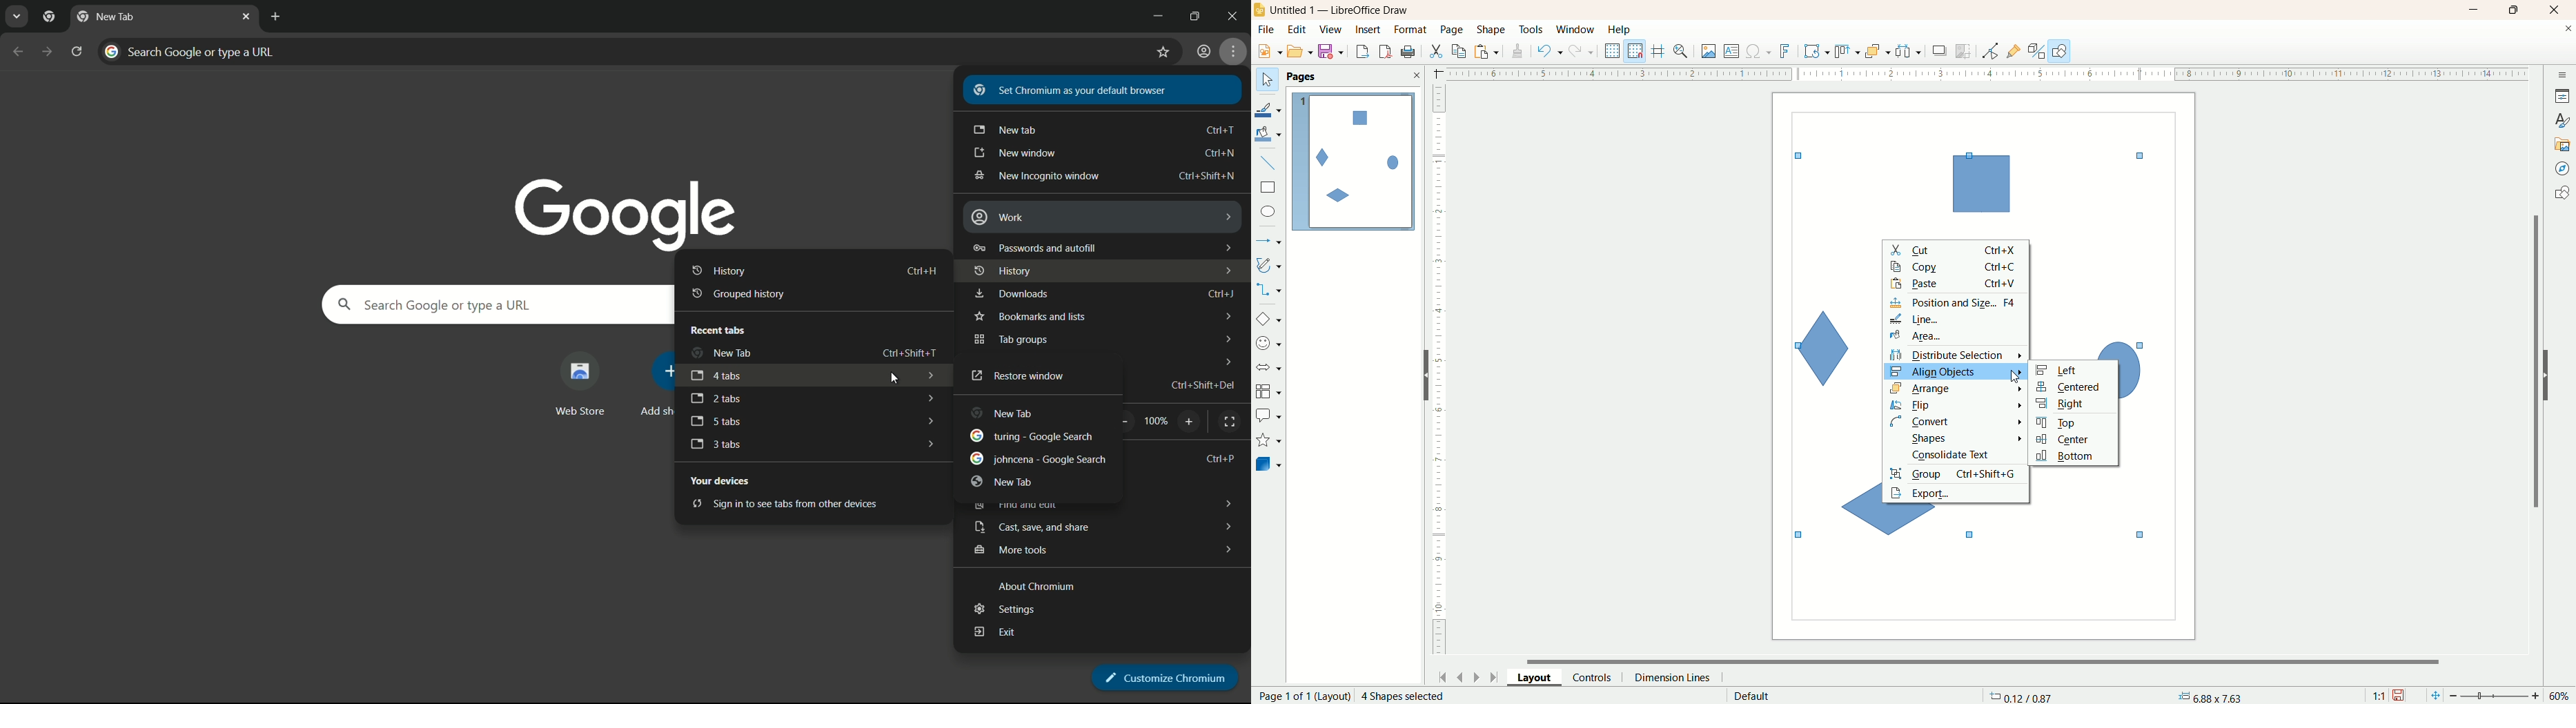  What do you see at coordinates (1224, 244) in the screenshot?
I see `dropdown arrows` at bounding box center [1224, 244].